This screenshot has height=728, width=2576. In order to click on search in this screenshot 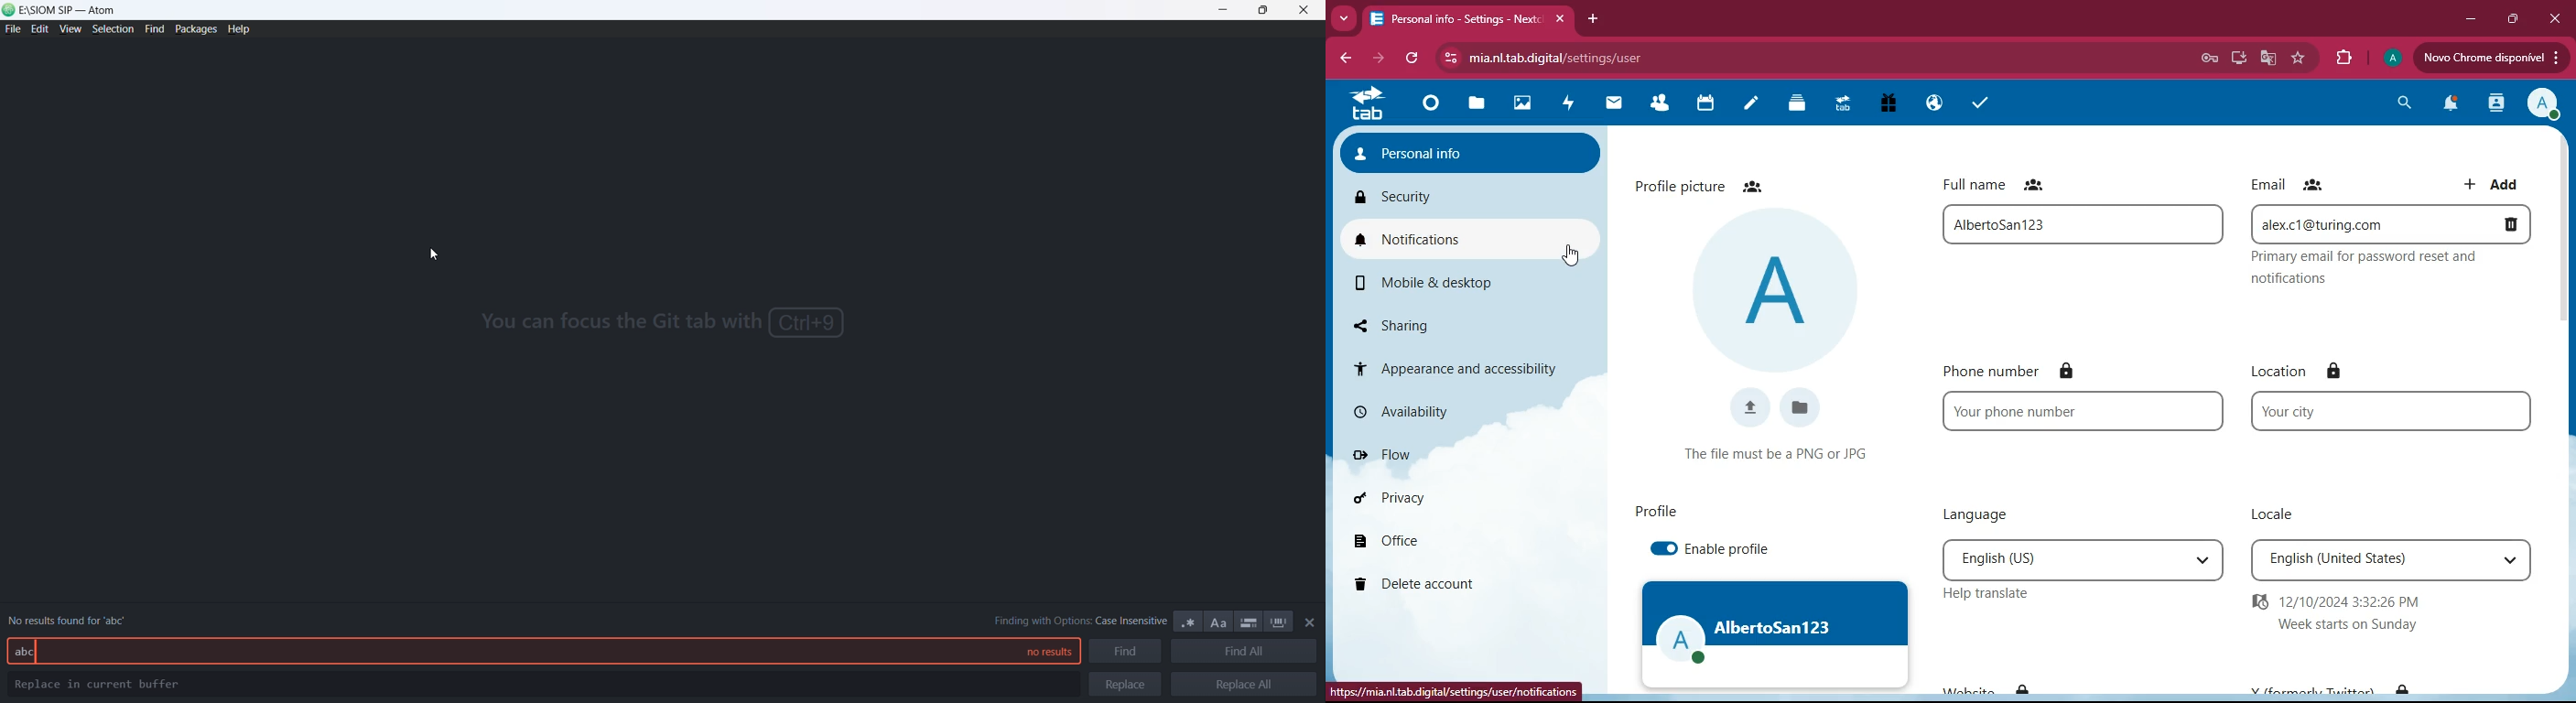, I will do `click(2401, 104)`.